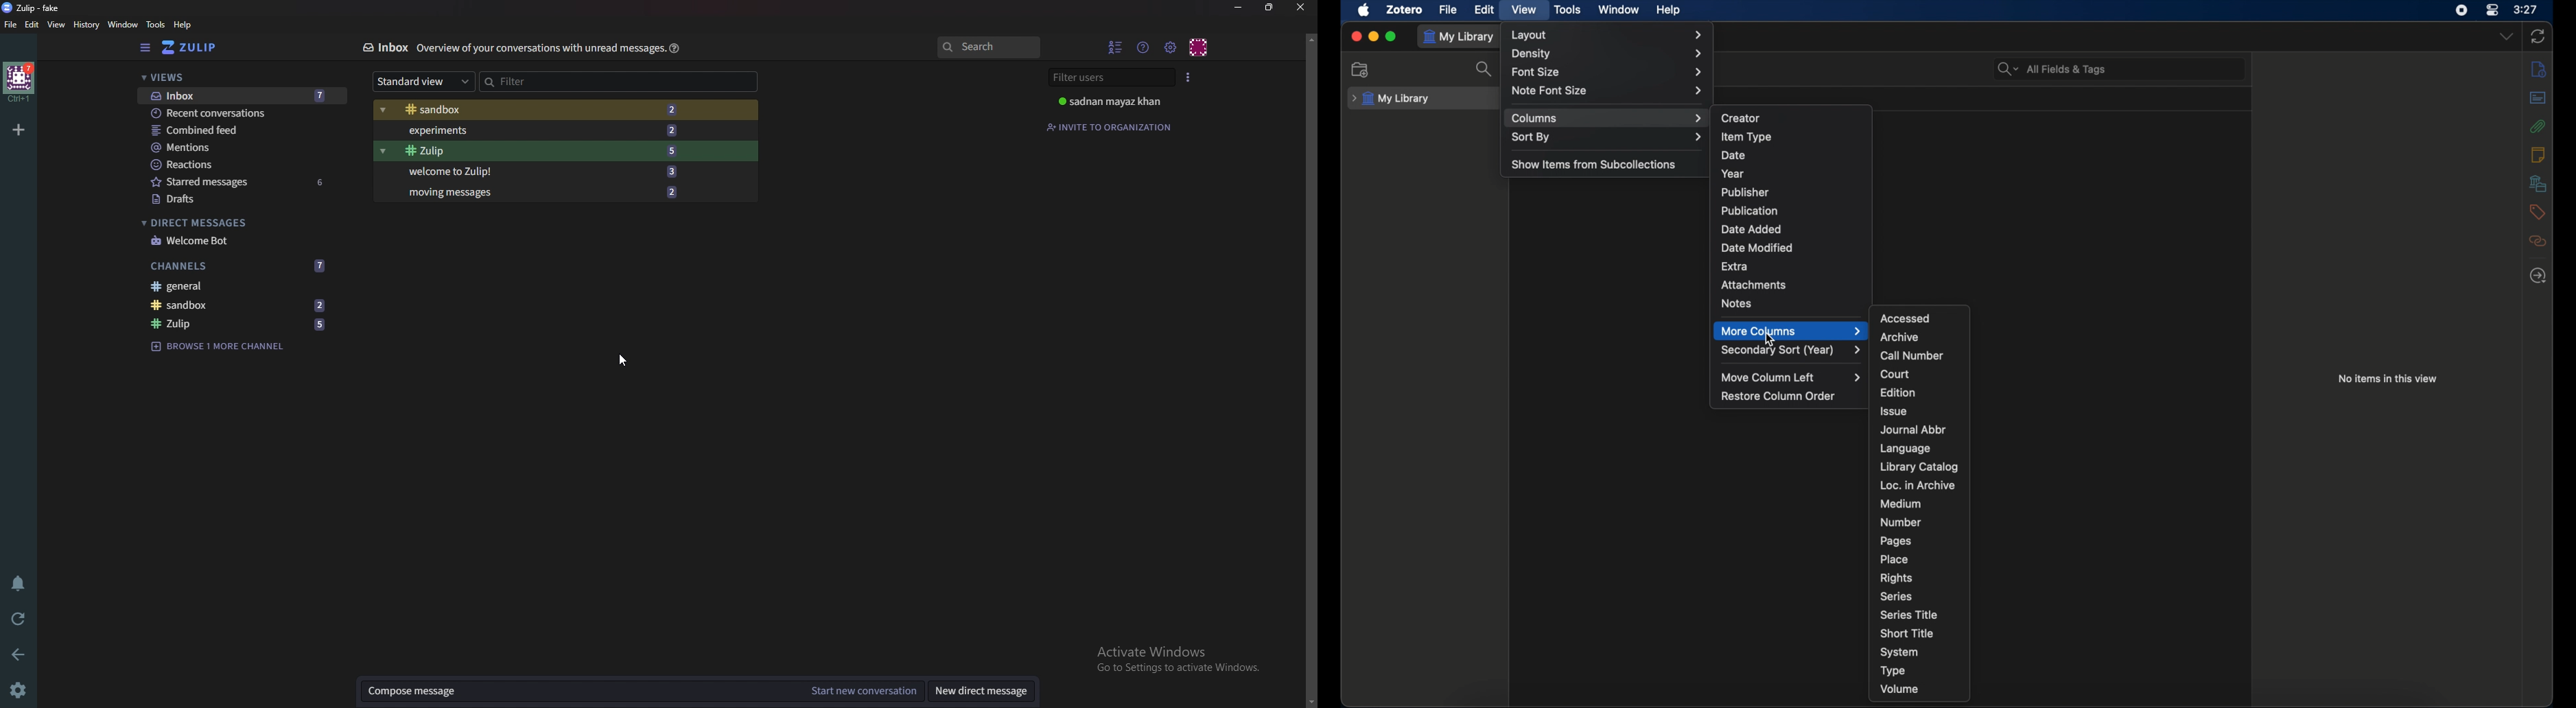  What do you see at coordinates (1374, 36) in the screenshot?
I see `minimize` at bounding box center [1374, 36].